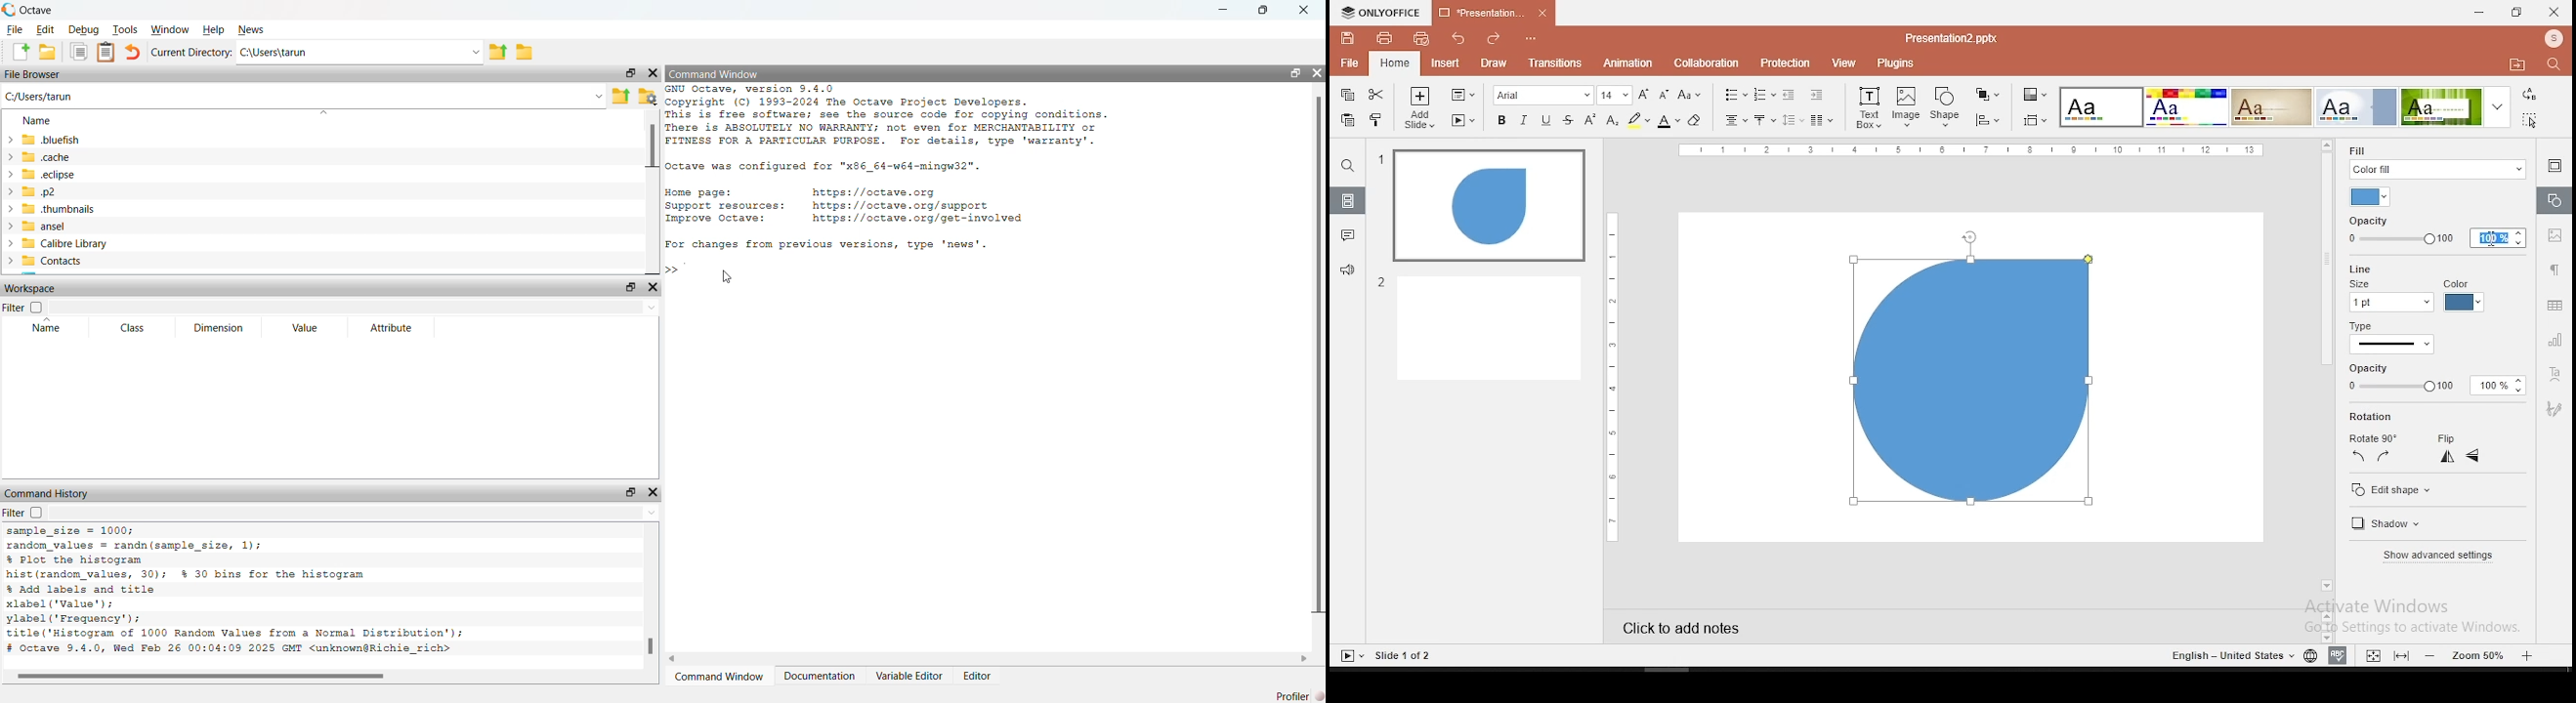 The height and width of the screenshot is (728, 2576). I want to click on News, so click(255, 30).